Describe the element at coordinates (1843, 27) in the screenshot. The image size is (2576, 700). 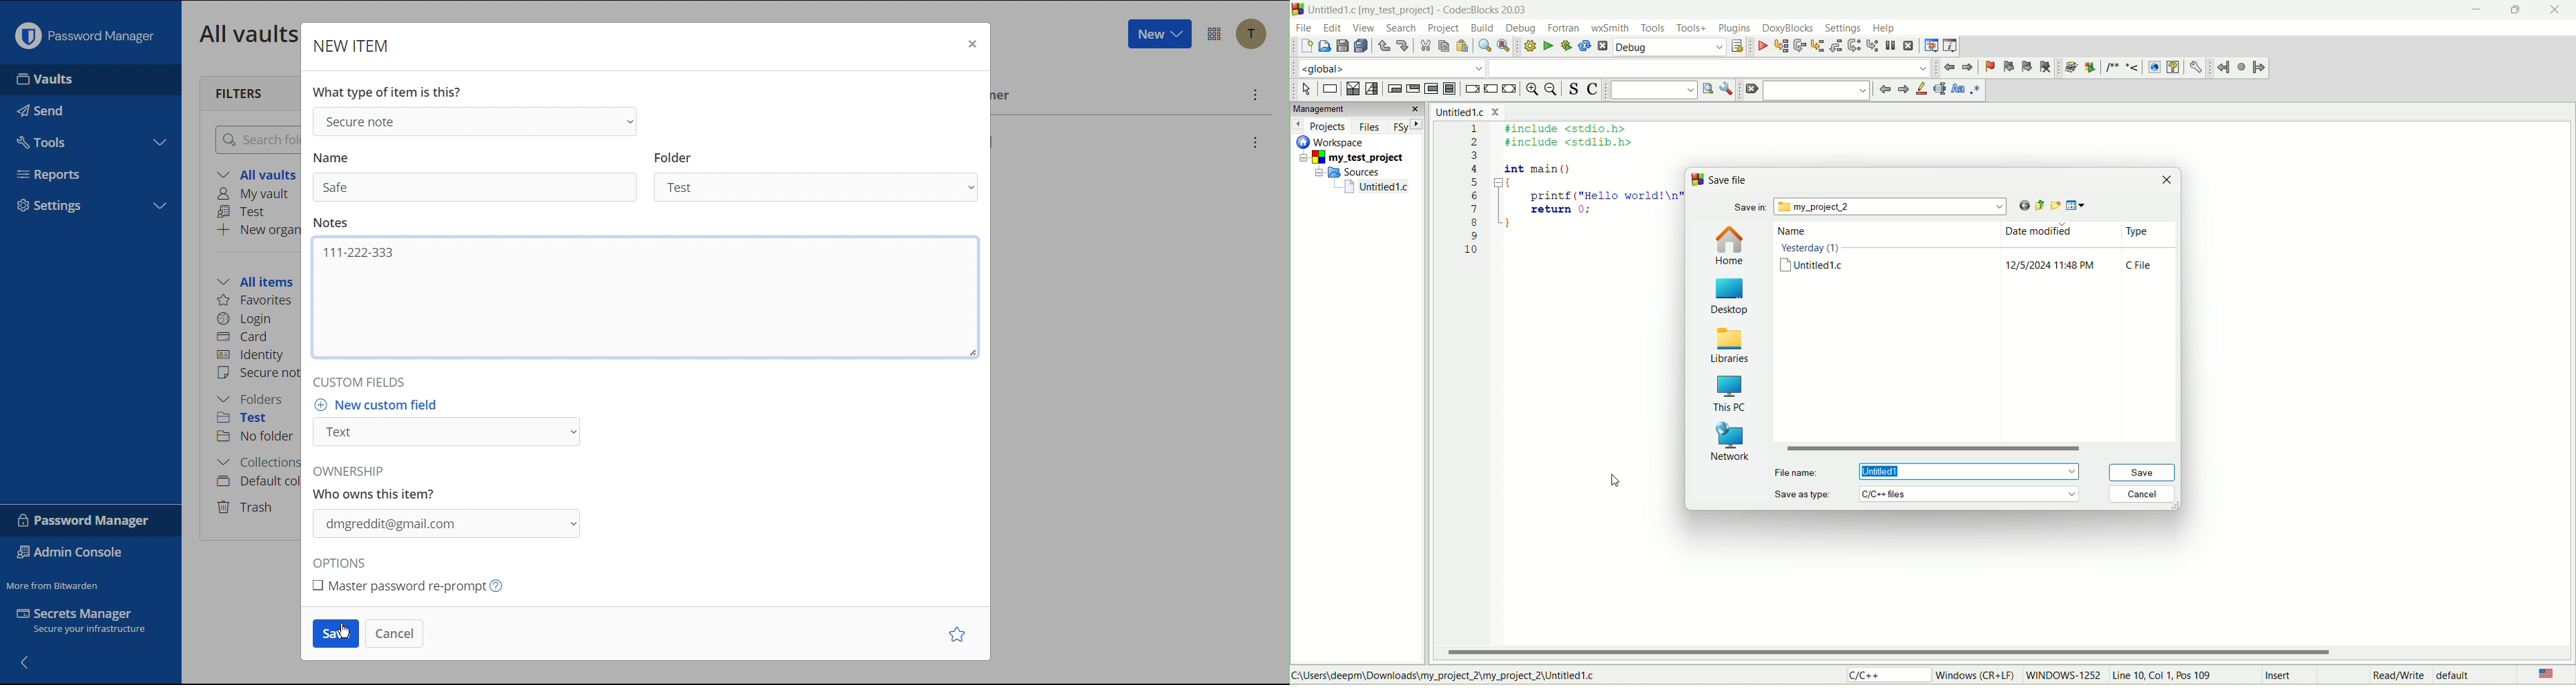
I see `settings` at that location.